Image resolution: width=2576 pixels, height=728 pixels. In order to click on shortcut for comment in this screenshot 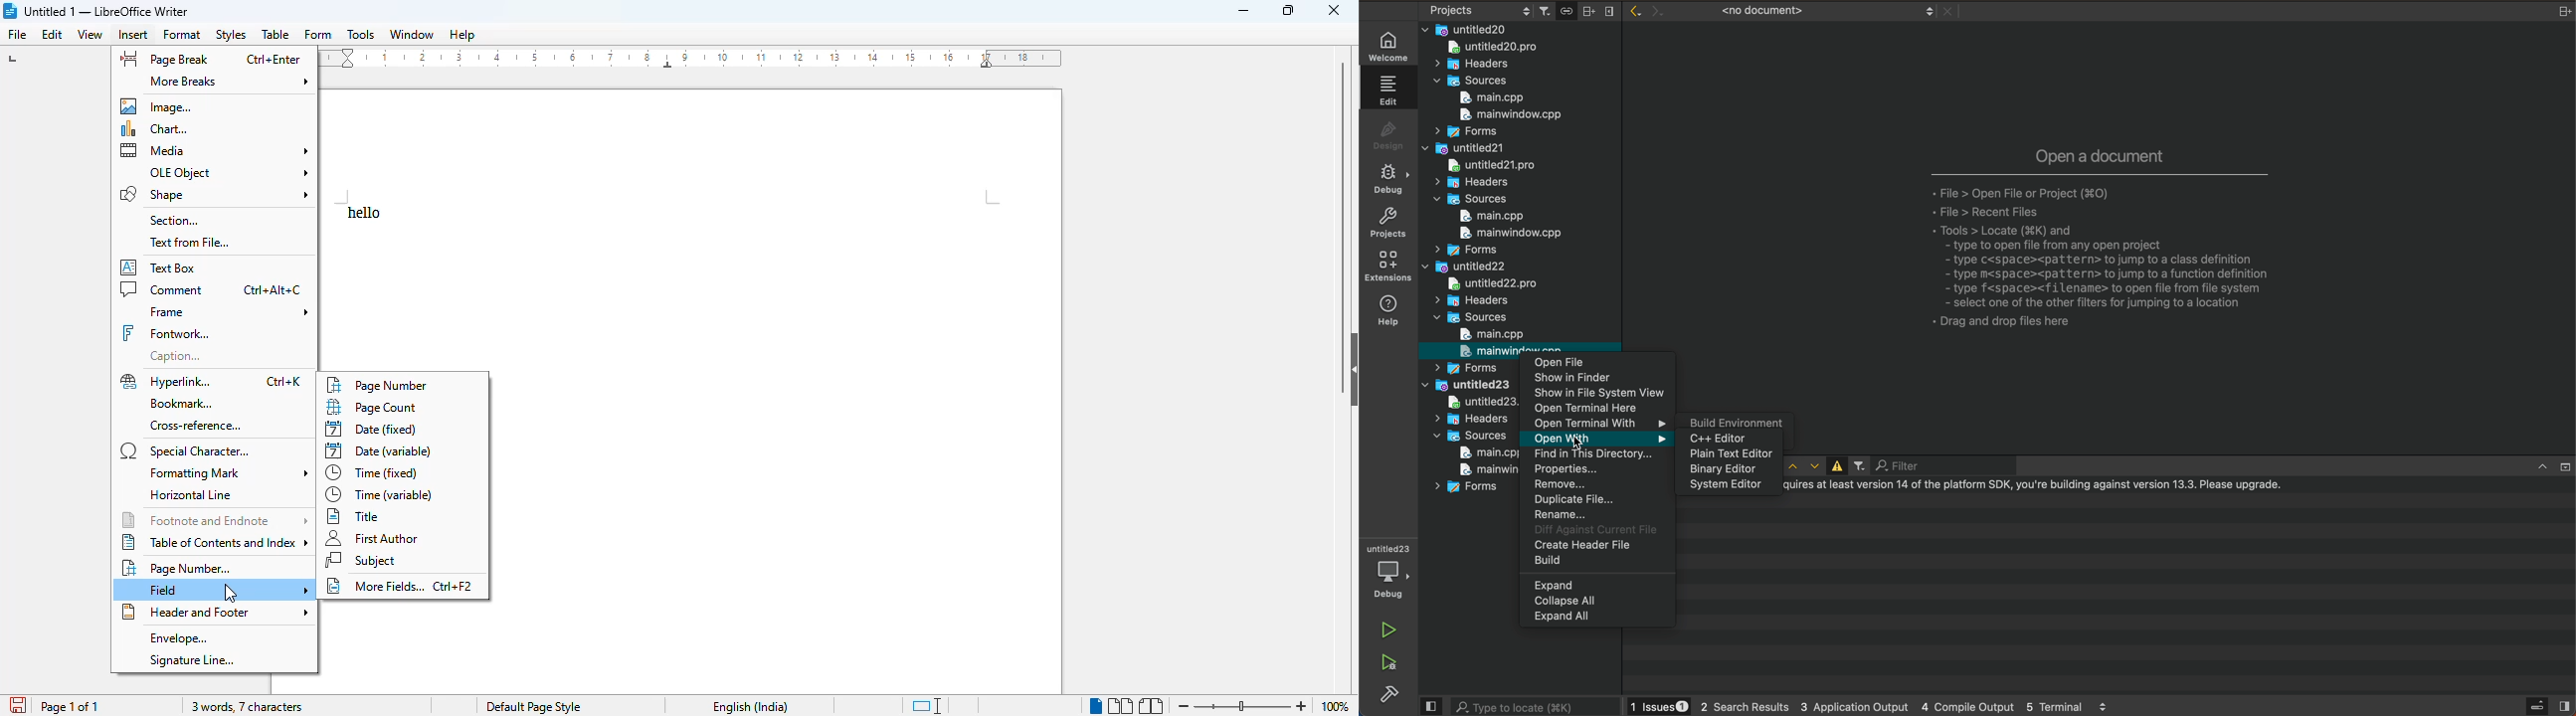, I will do `click(272, 290)`.